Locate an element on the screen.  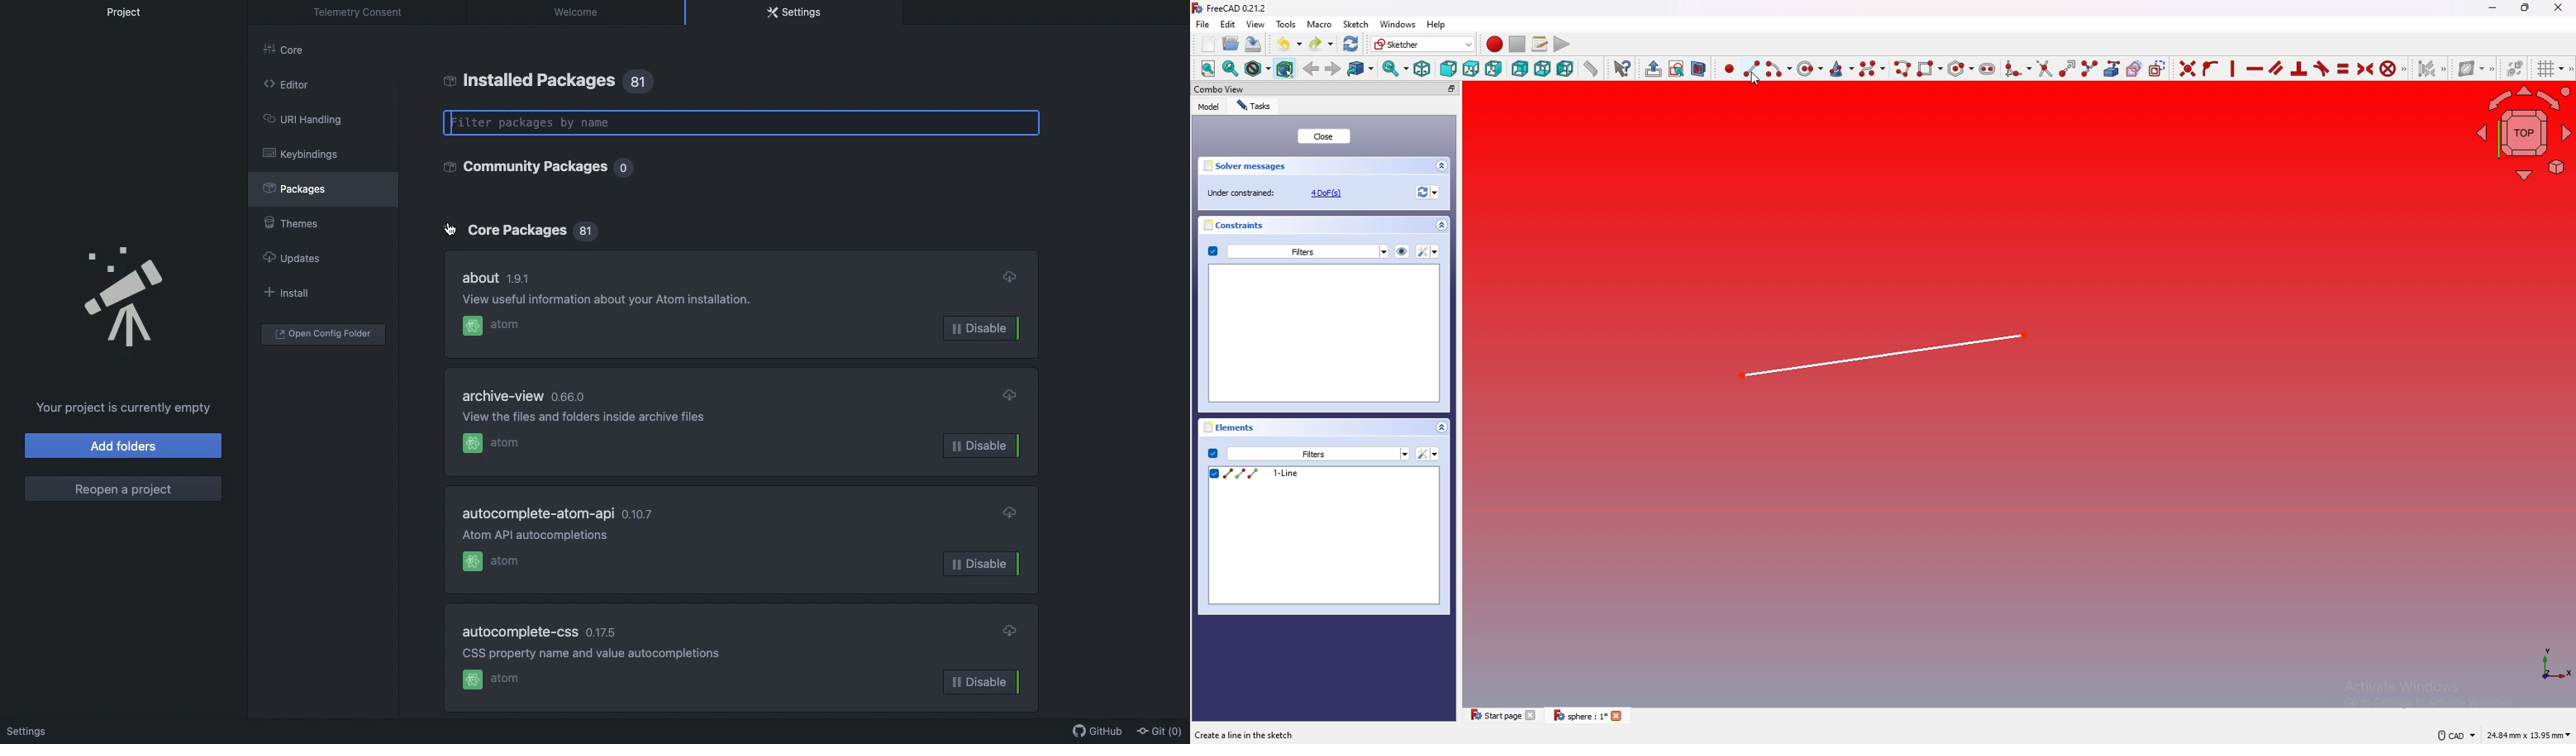
Constrain parallel is located at coordinates (2277, 68).